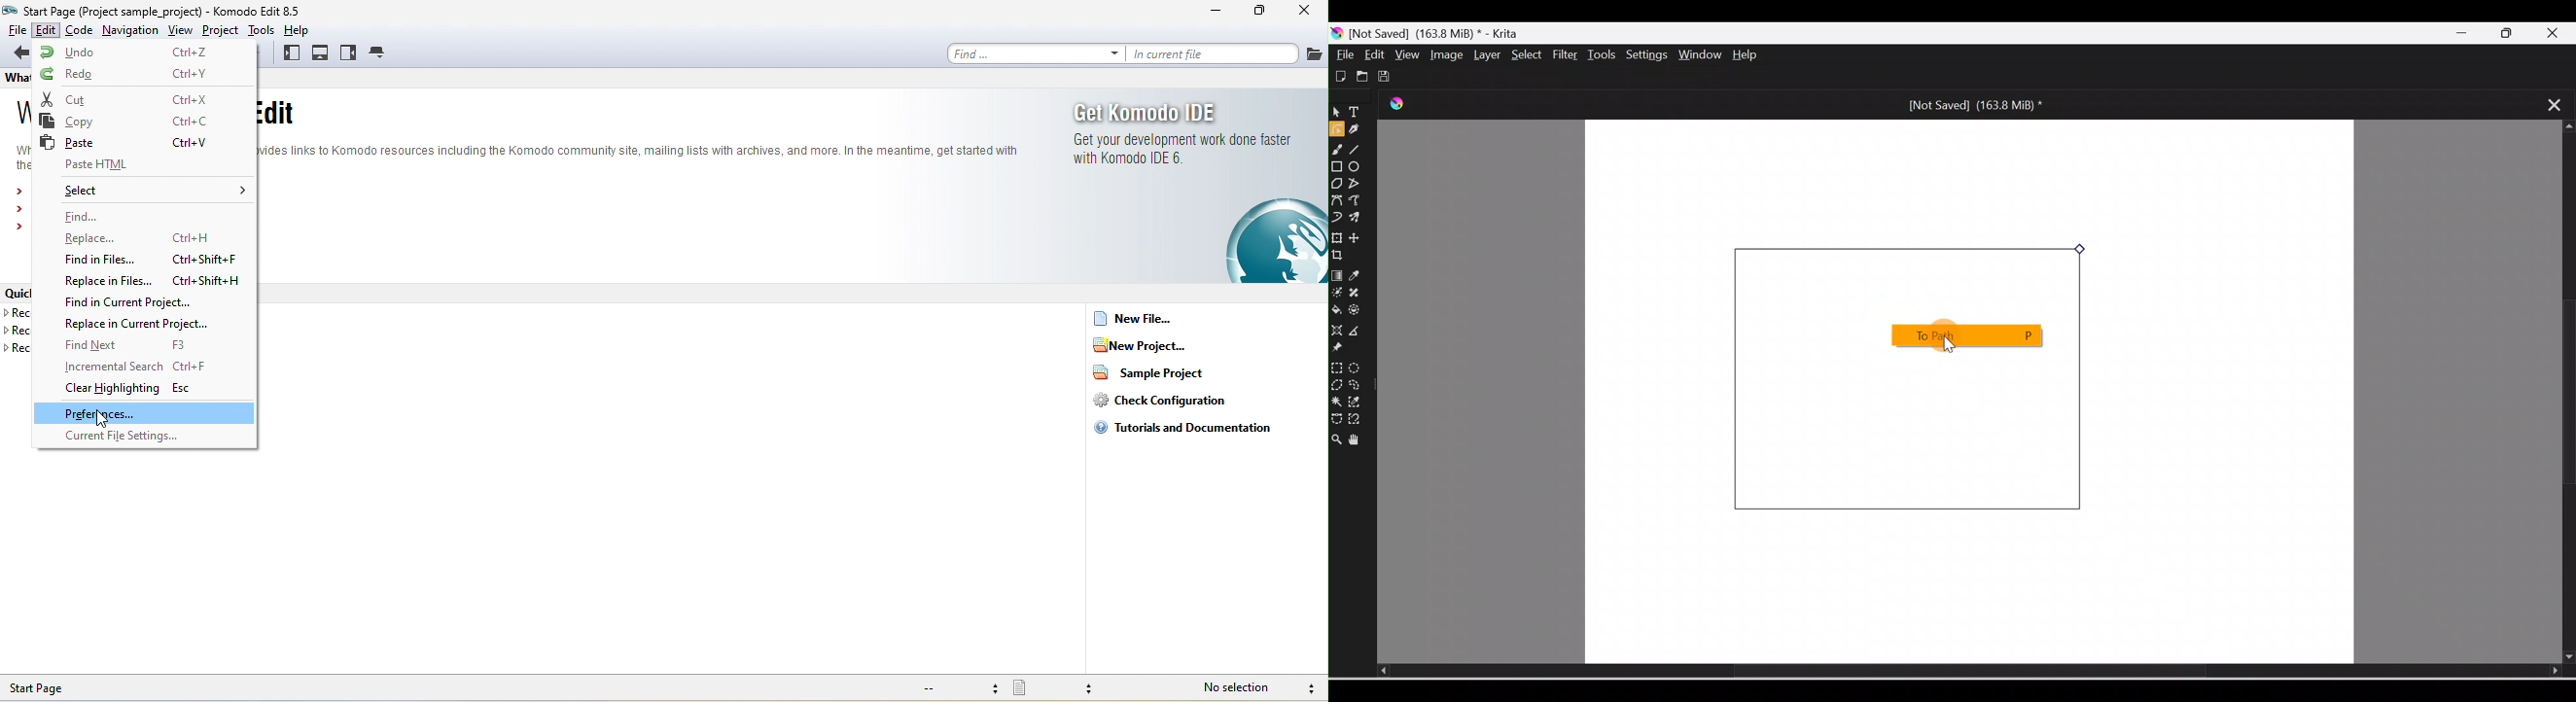  What do you see at coordinates (1345, 350) in the screenshot?
I see `Reference images tool` at bounding box center [1345, 350].